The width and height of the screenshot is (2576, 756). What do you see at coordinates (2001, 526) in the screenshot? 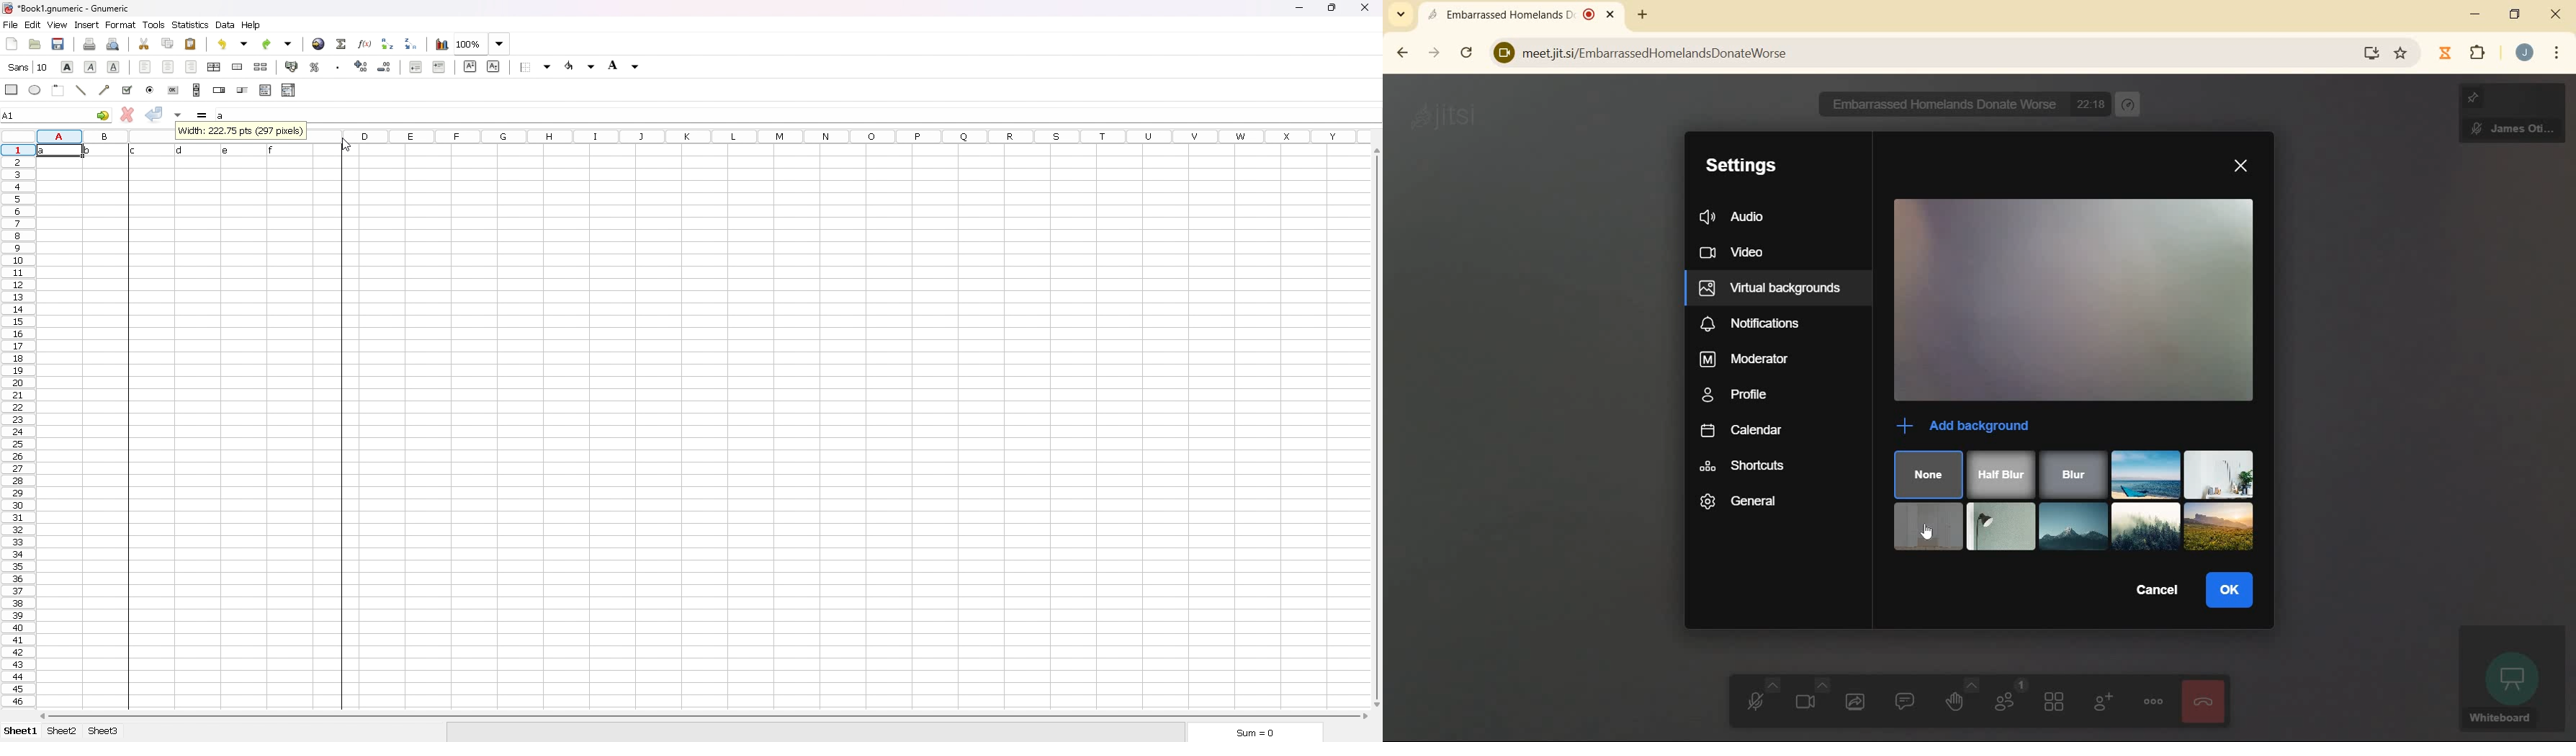
I see `black floor lumpt` at bounding box center [2001, 526].